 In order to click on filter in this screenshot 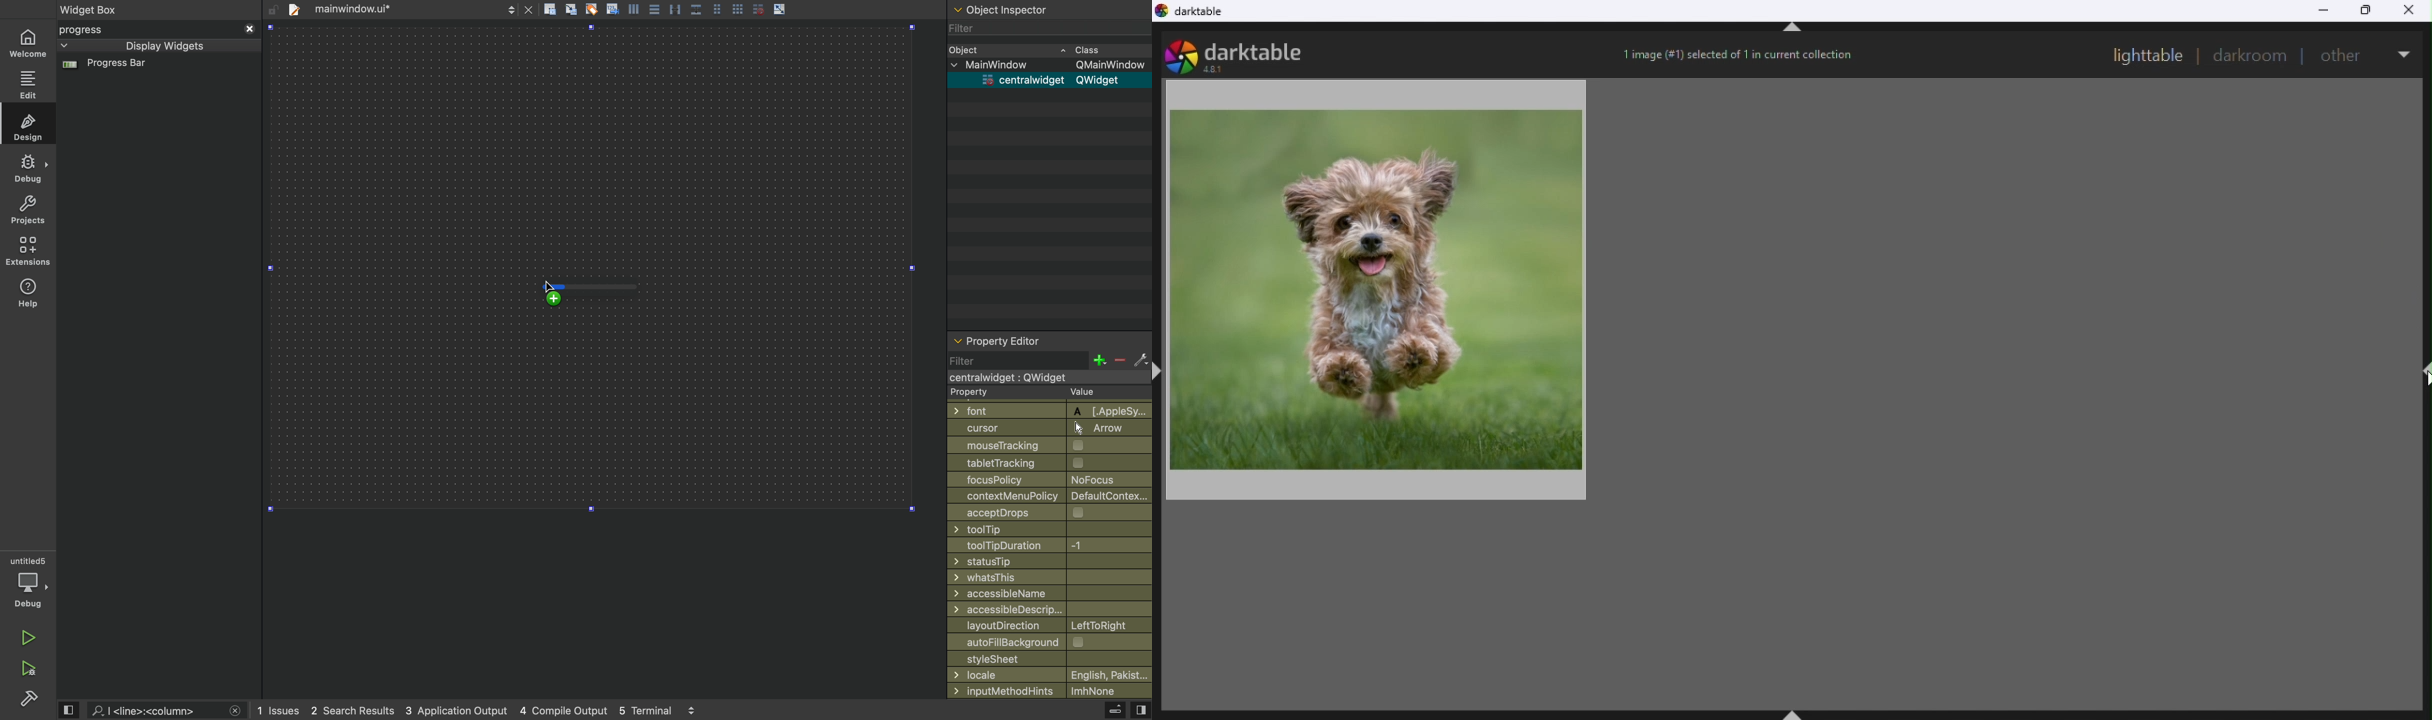, I will do `click(965, 30)`.